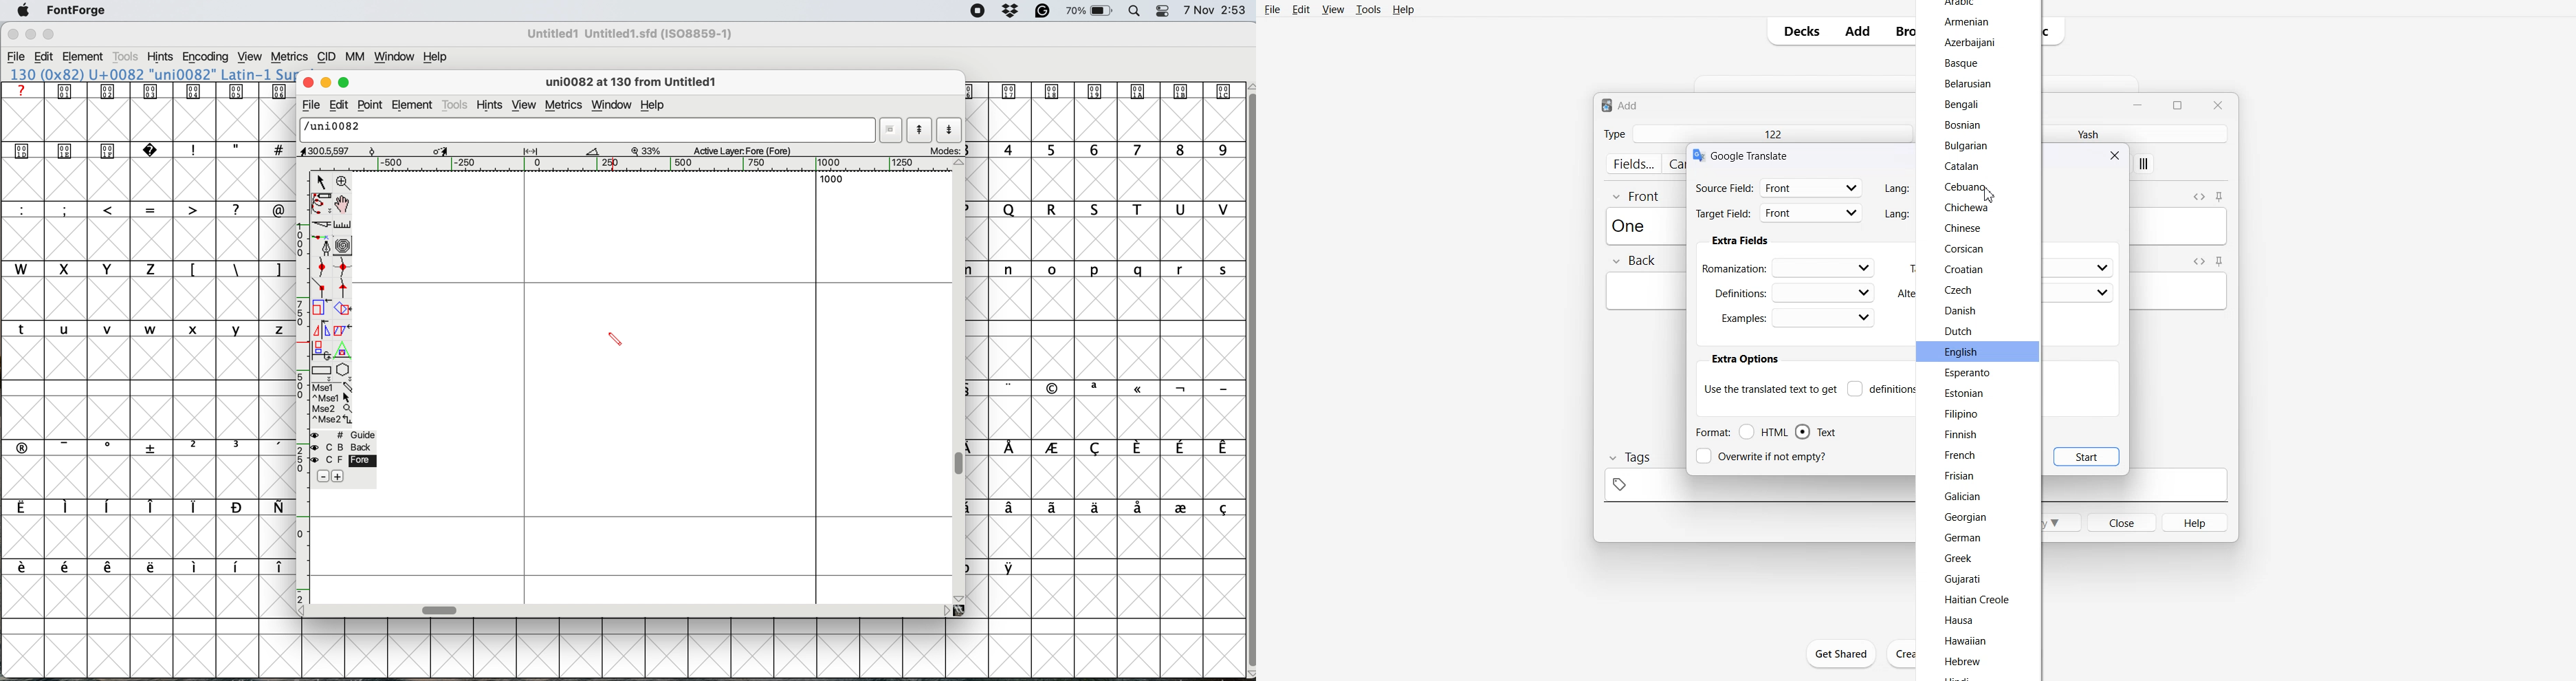 This screenshot has height=700, width=2576. What do you see at coordinates (1772, 133) in the screenshot?
I see `122` at bounding box center [1772, 133].